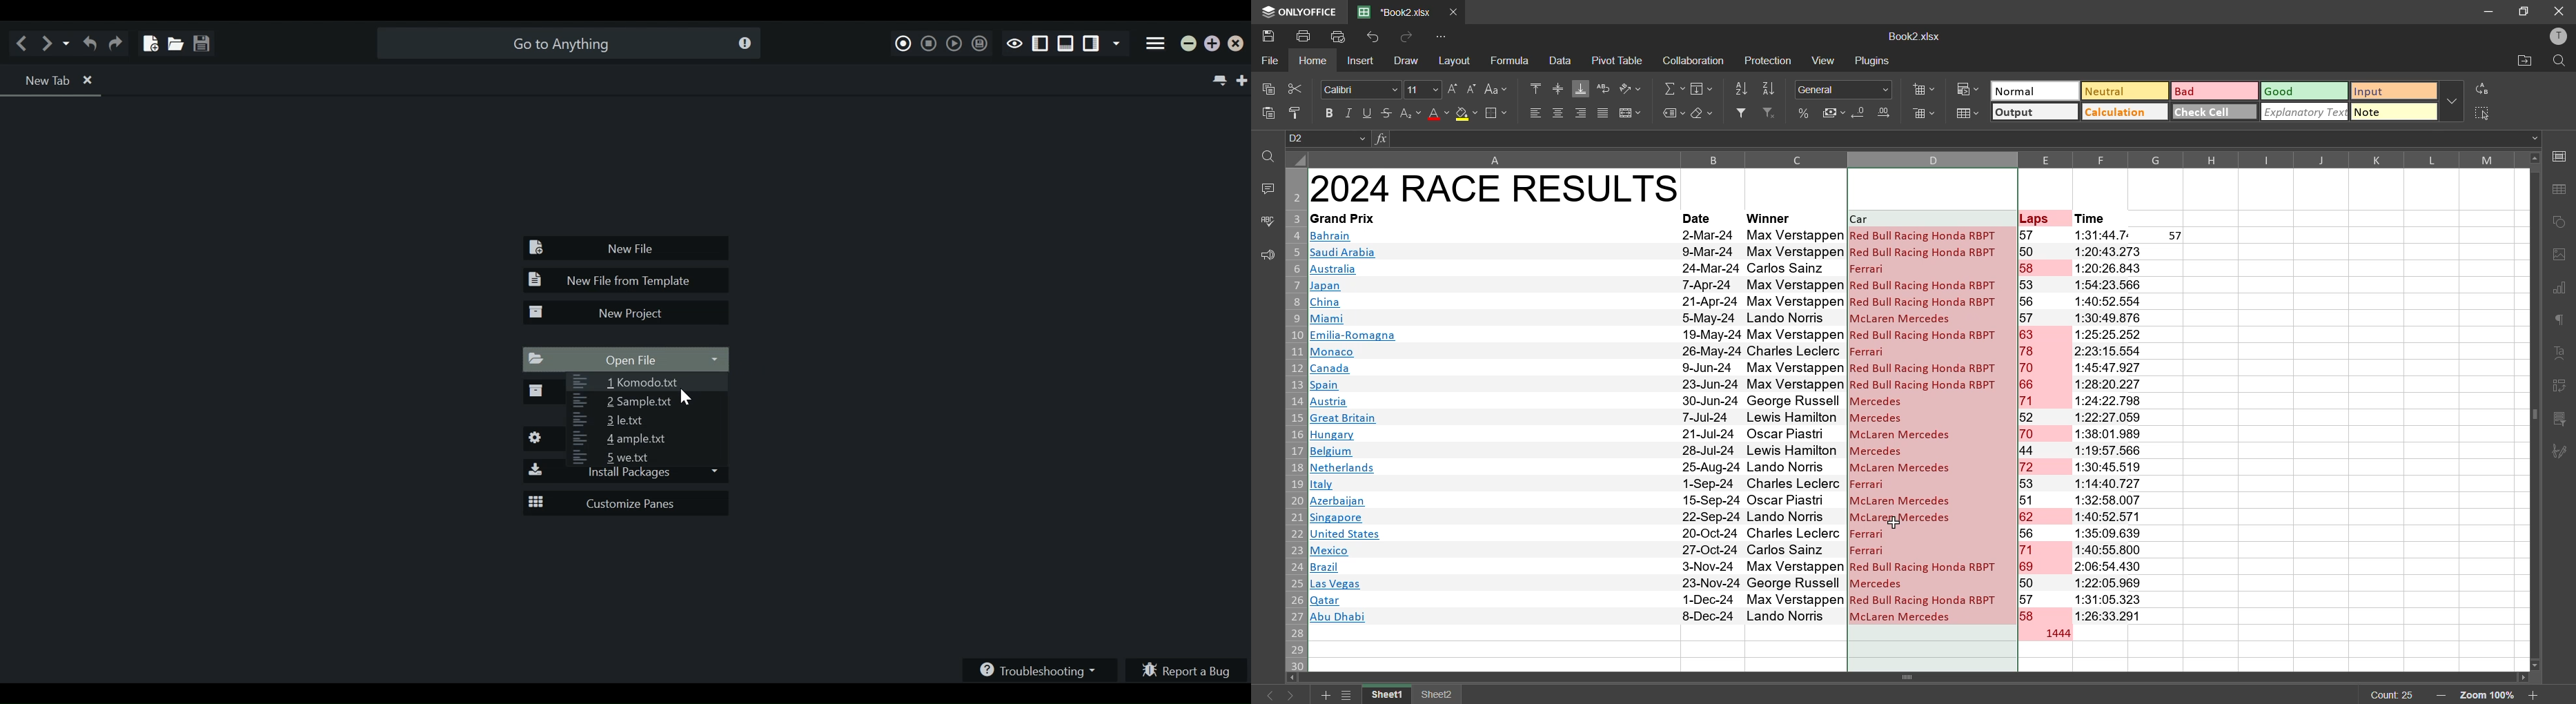 The width and height of the screenshot is (2576, 728). What do you see at coordinates (2092, 219) in the screenshot?
I see `time` at bounding box center [2092, 219].